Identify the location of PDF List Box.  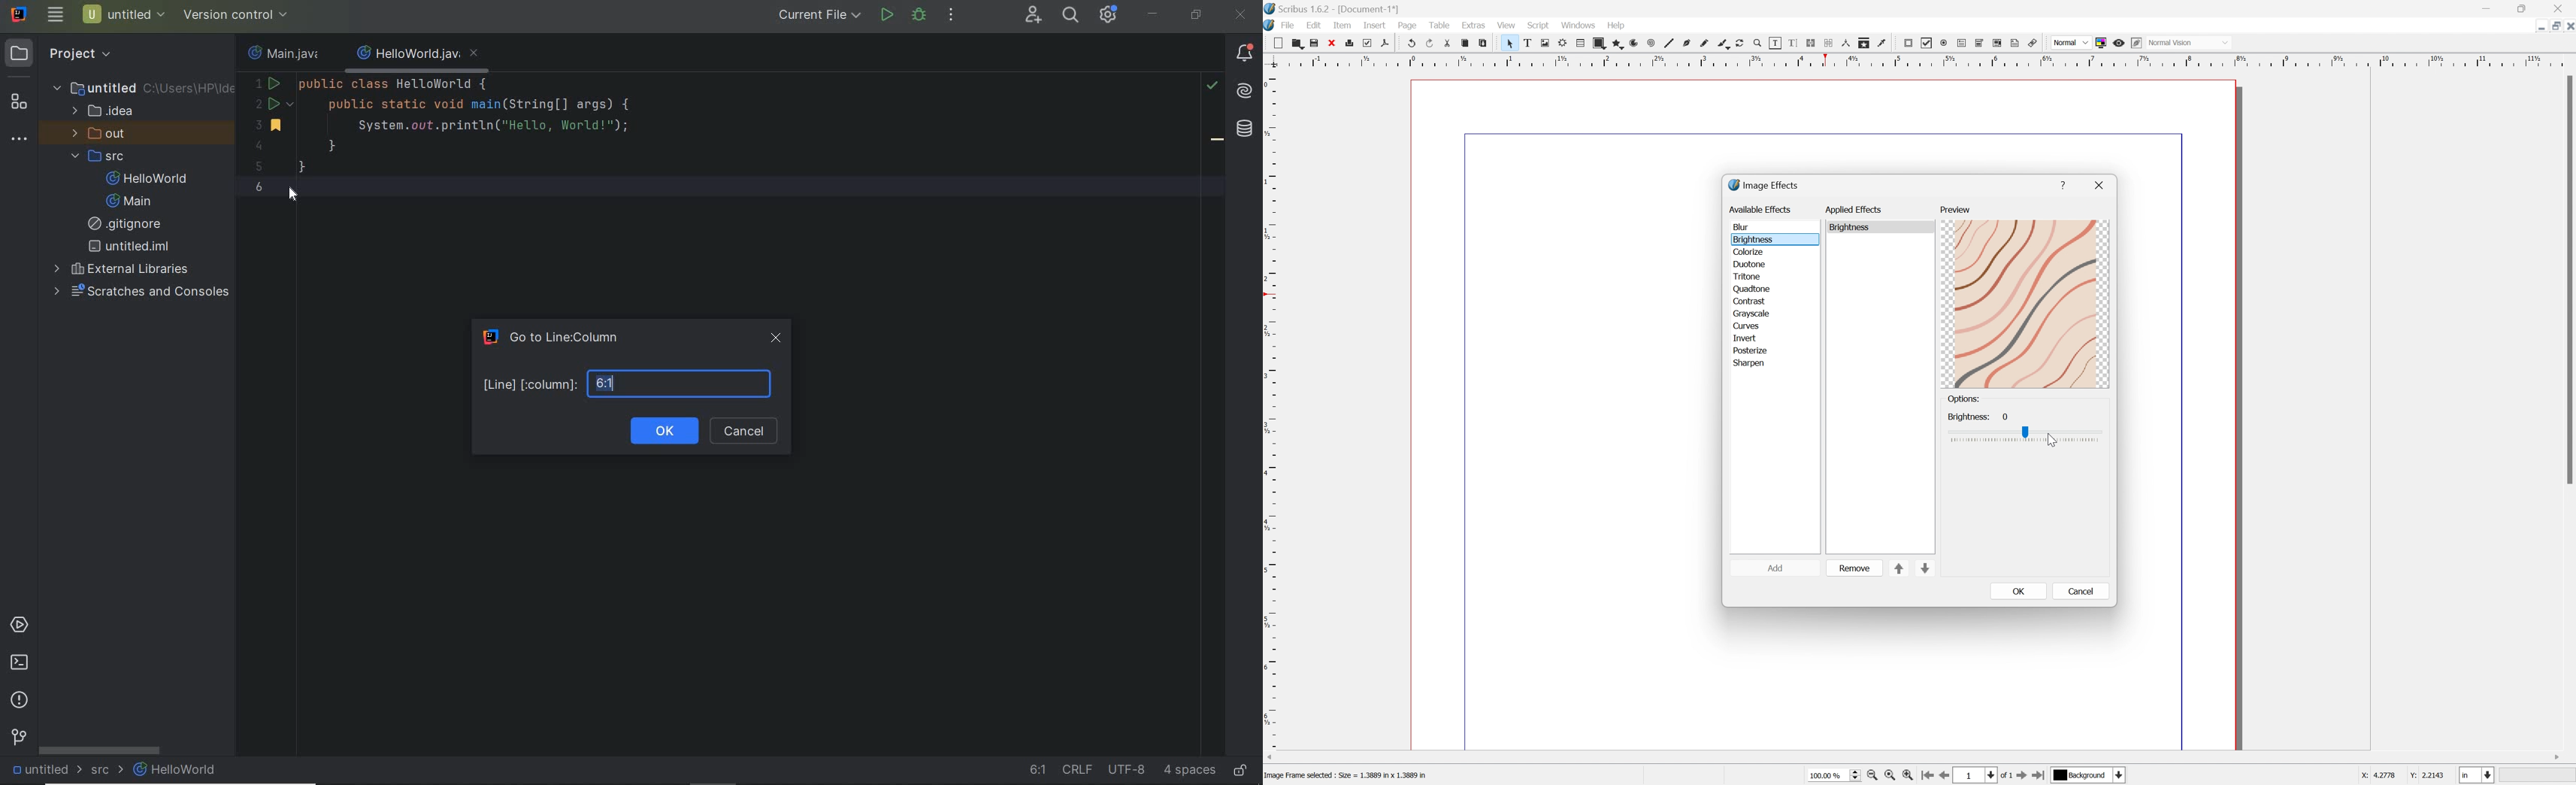
(2000, 44).